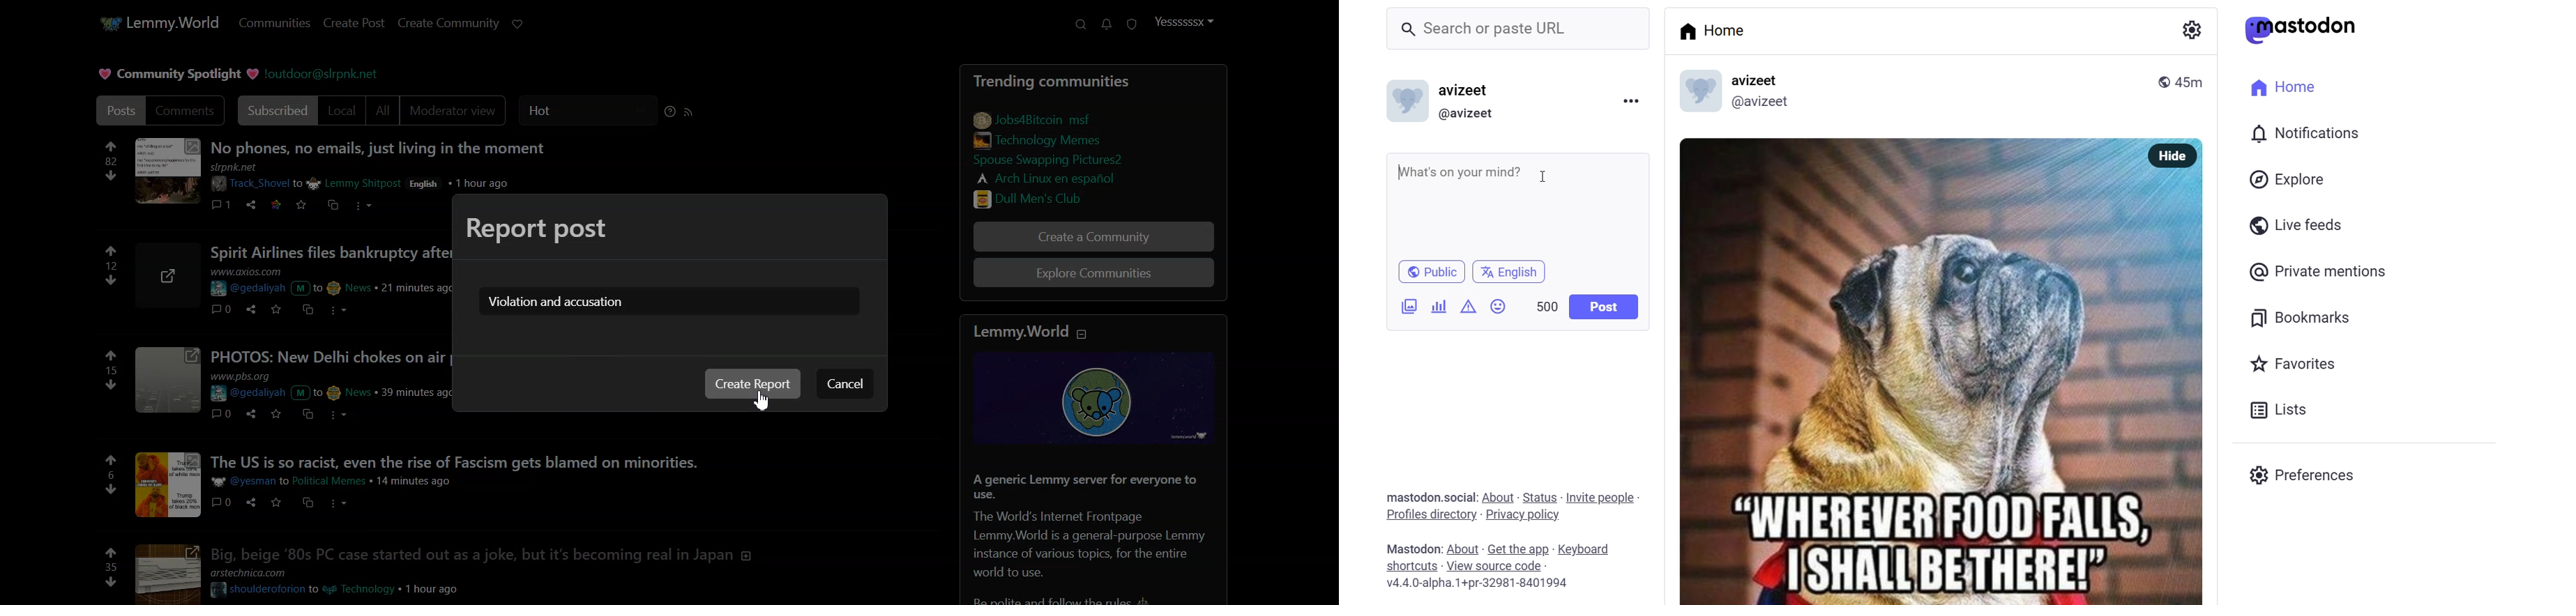 This screenshot has width=2576, height=616. Describe the element at coordinates (1715, 32) in the screenshot. I see `Home` at that location.